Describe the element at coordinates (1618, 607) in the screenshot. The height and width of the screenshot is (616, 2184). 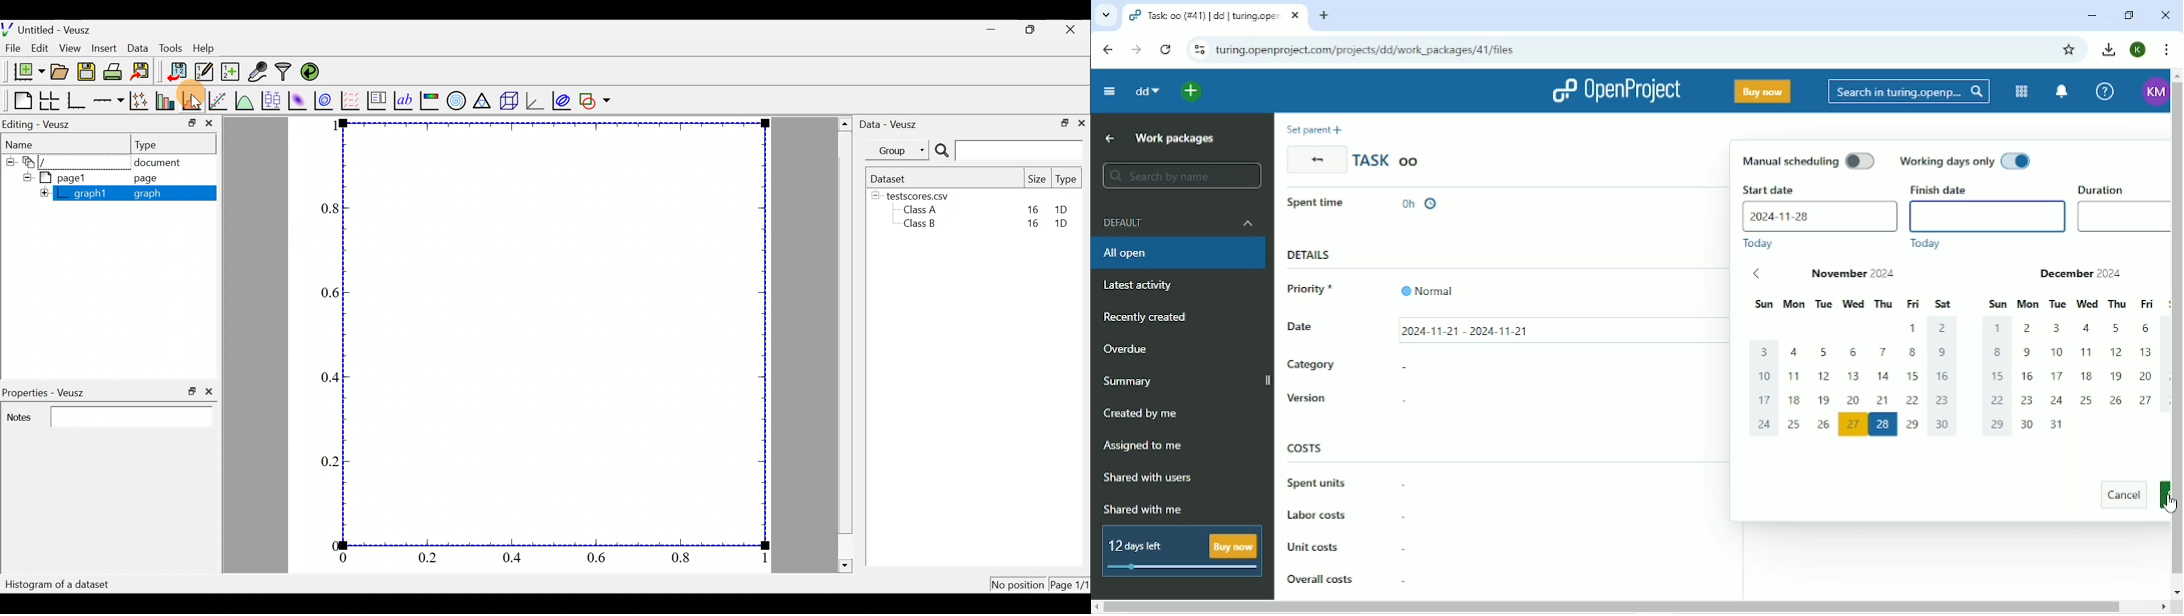
I see `Horizontal scrollbar` at that location.